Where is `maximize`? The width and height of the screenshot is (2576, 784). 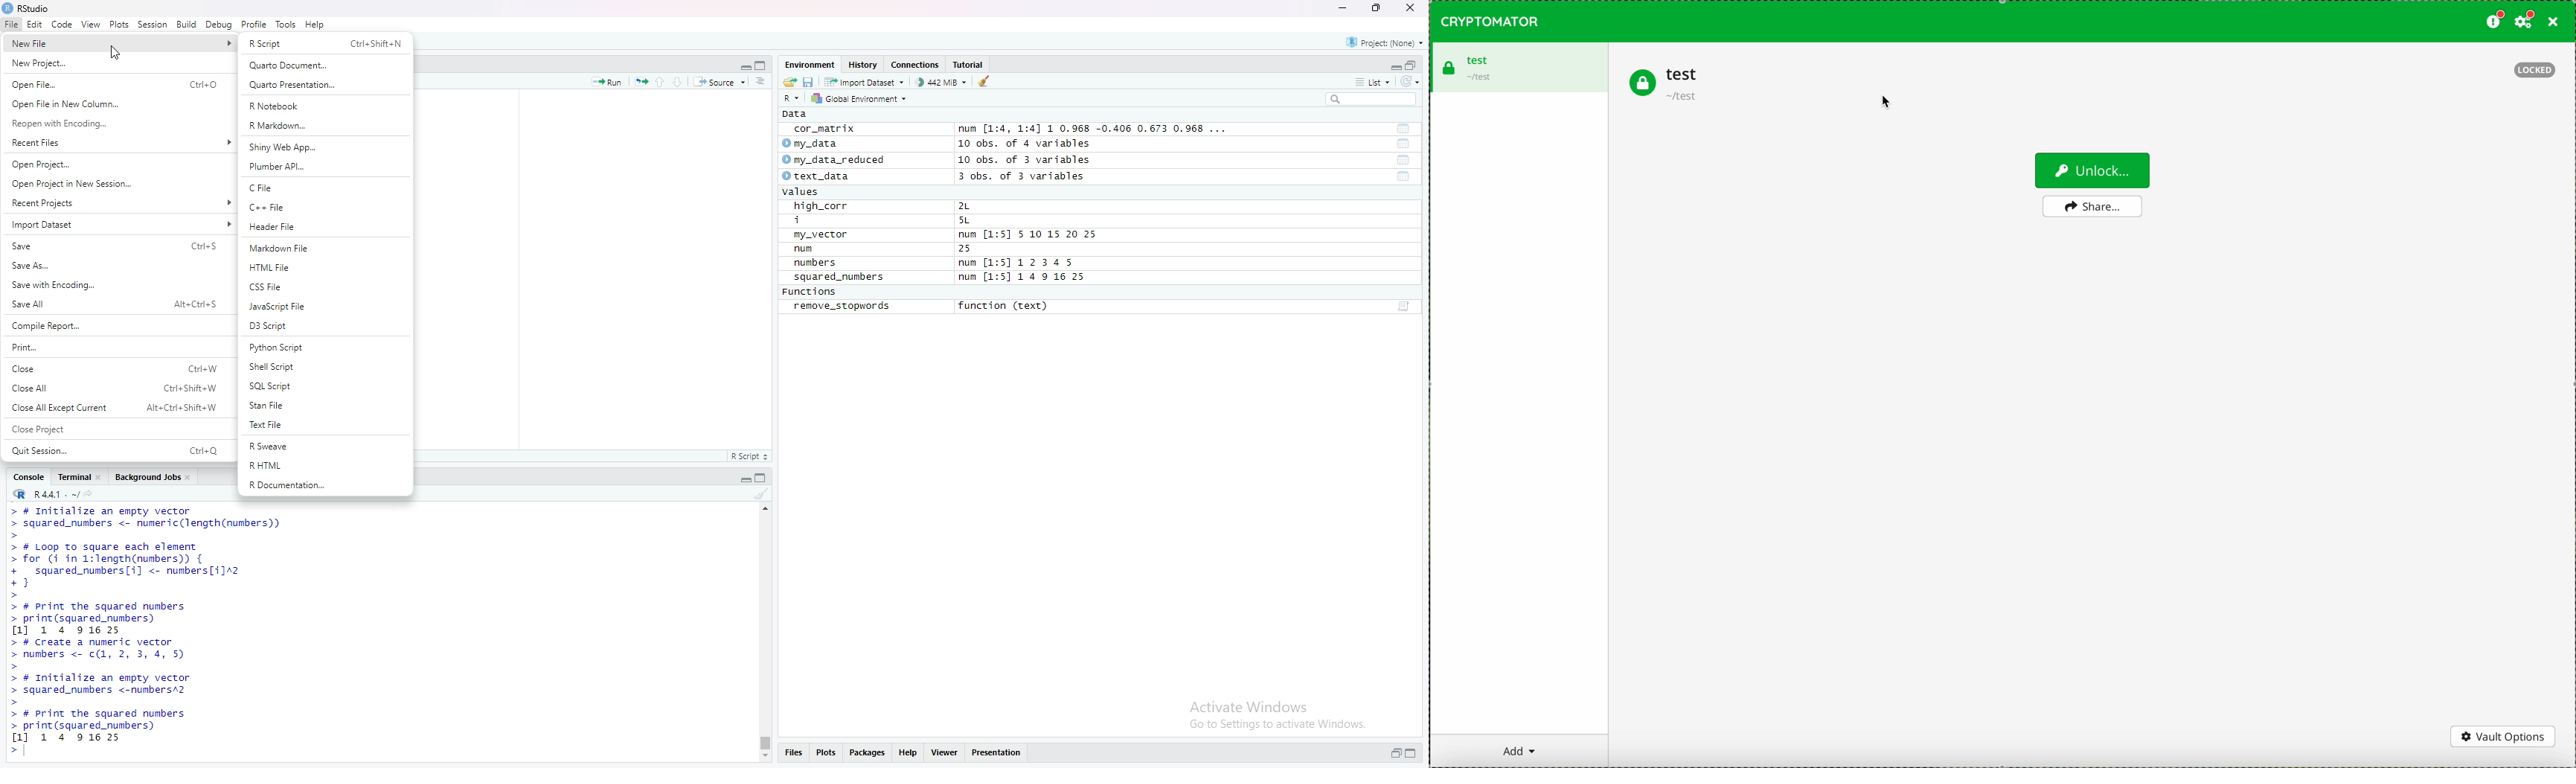 maximize is located at coordinates (760, 479).